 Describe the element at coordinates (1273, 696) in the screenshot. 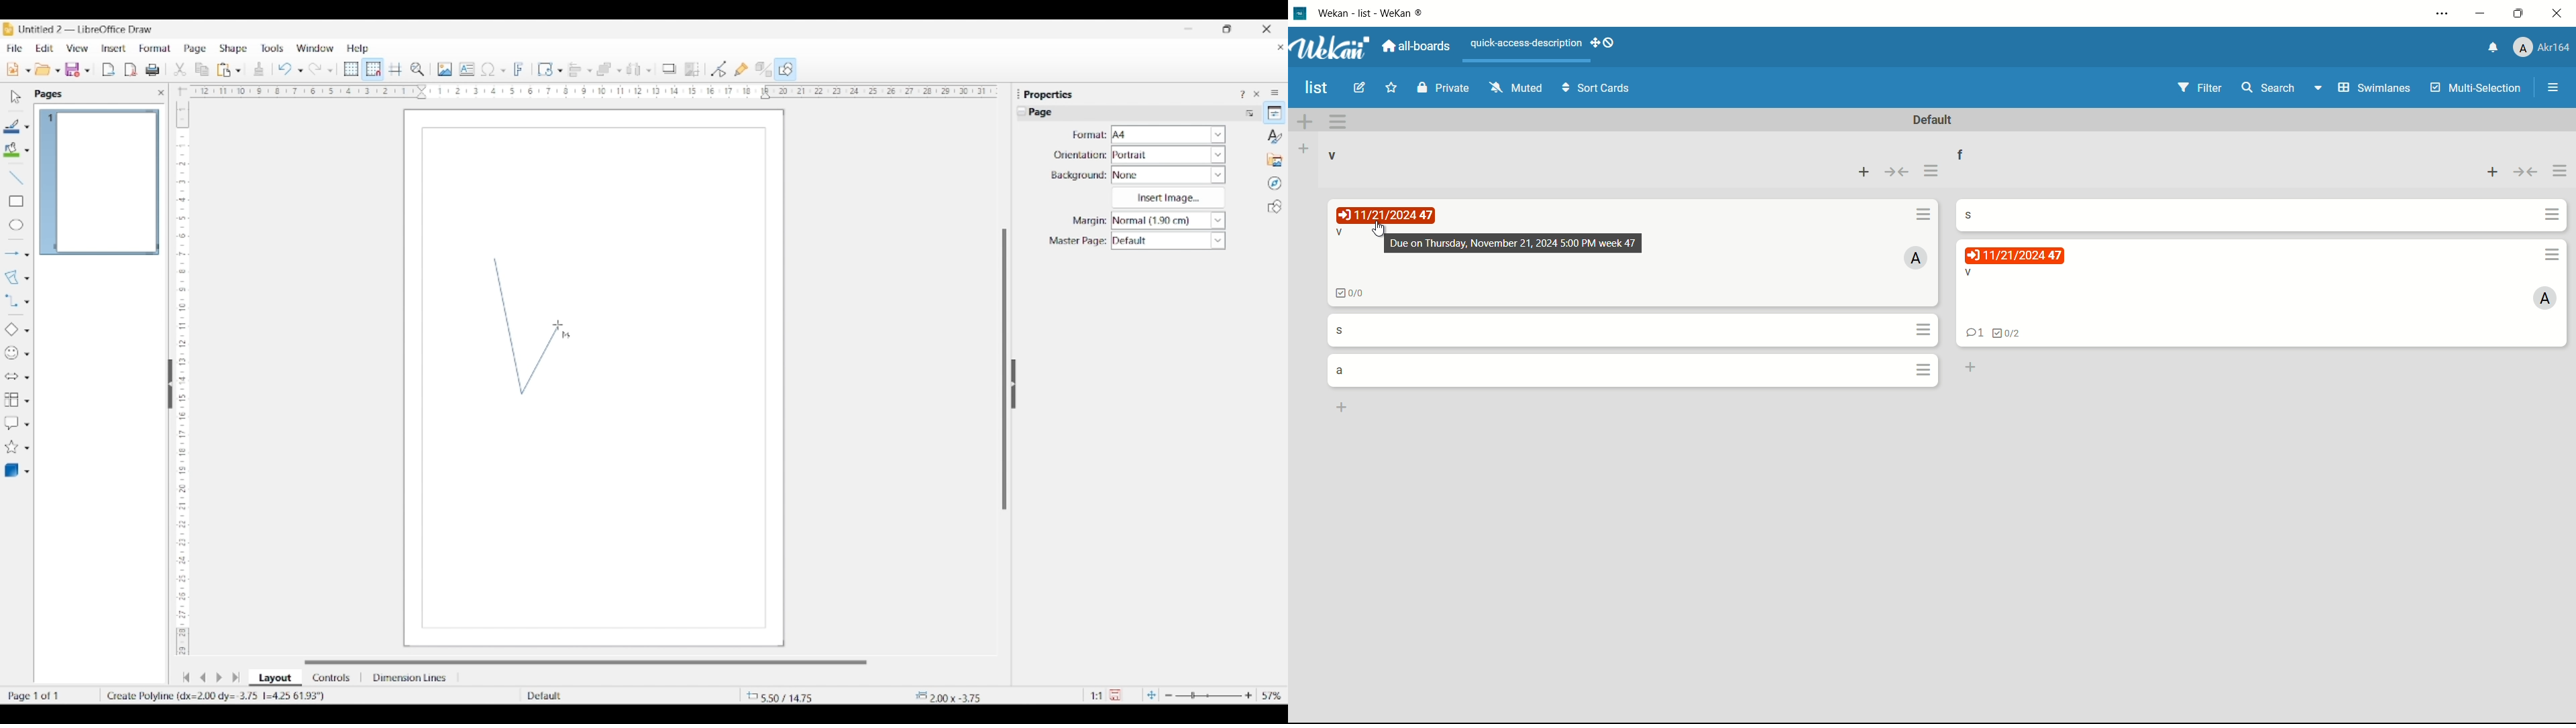

I see `Zoom factor` at that location.